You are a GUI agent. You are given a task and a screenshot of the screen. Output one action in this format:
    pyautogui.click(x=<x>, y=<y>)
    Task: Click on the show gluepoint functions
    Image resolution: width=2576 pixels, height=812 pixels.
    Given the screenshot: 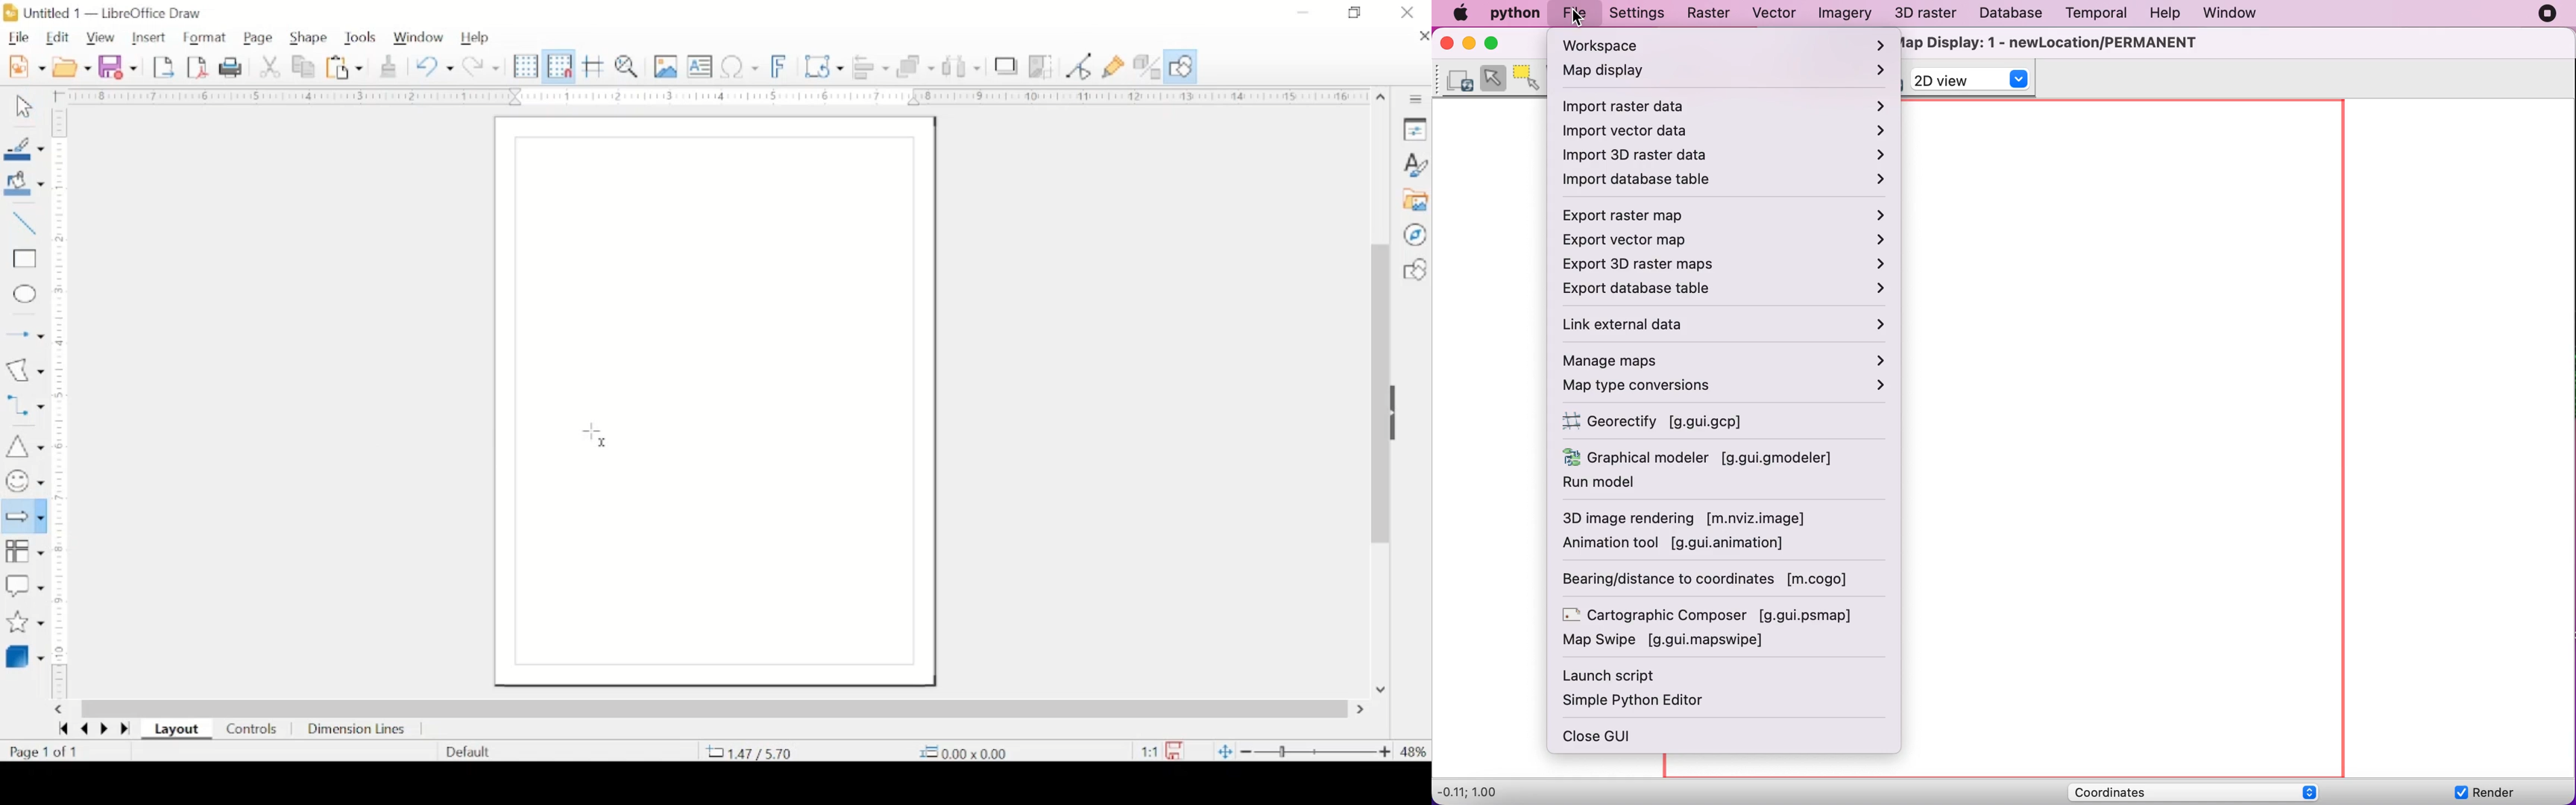 What is the action you would take?
    pyautogui.click(x=1114, y=66)
    